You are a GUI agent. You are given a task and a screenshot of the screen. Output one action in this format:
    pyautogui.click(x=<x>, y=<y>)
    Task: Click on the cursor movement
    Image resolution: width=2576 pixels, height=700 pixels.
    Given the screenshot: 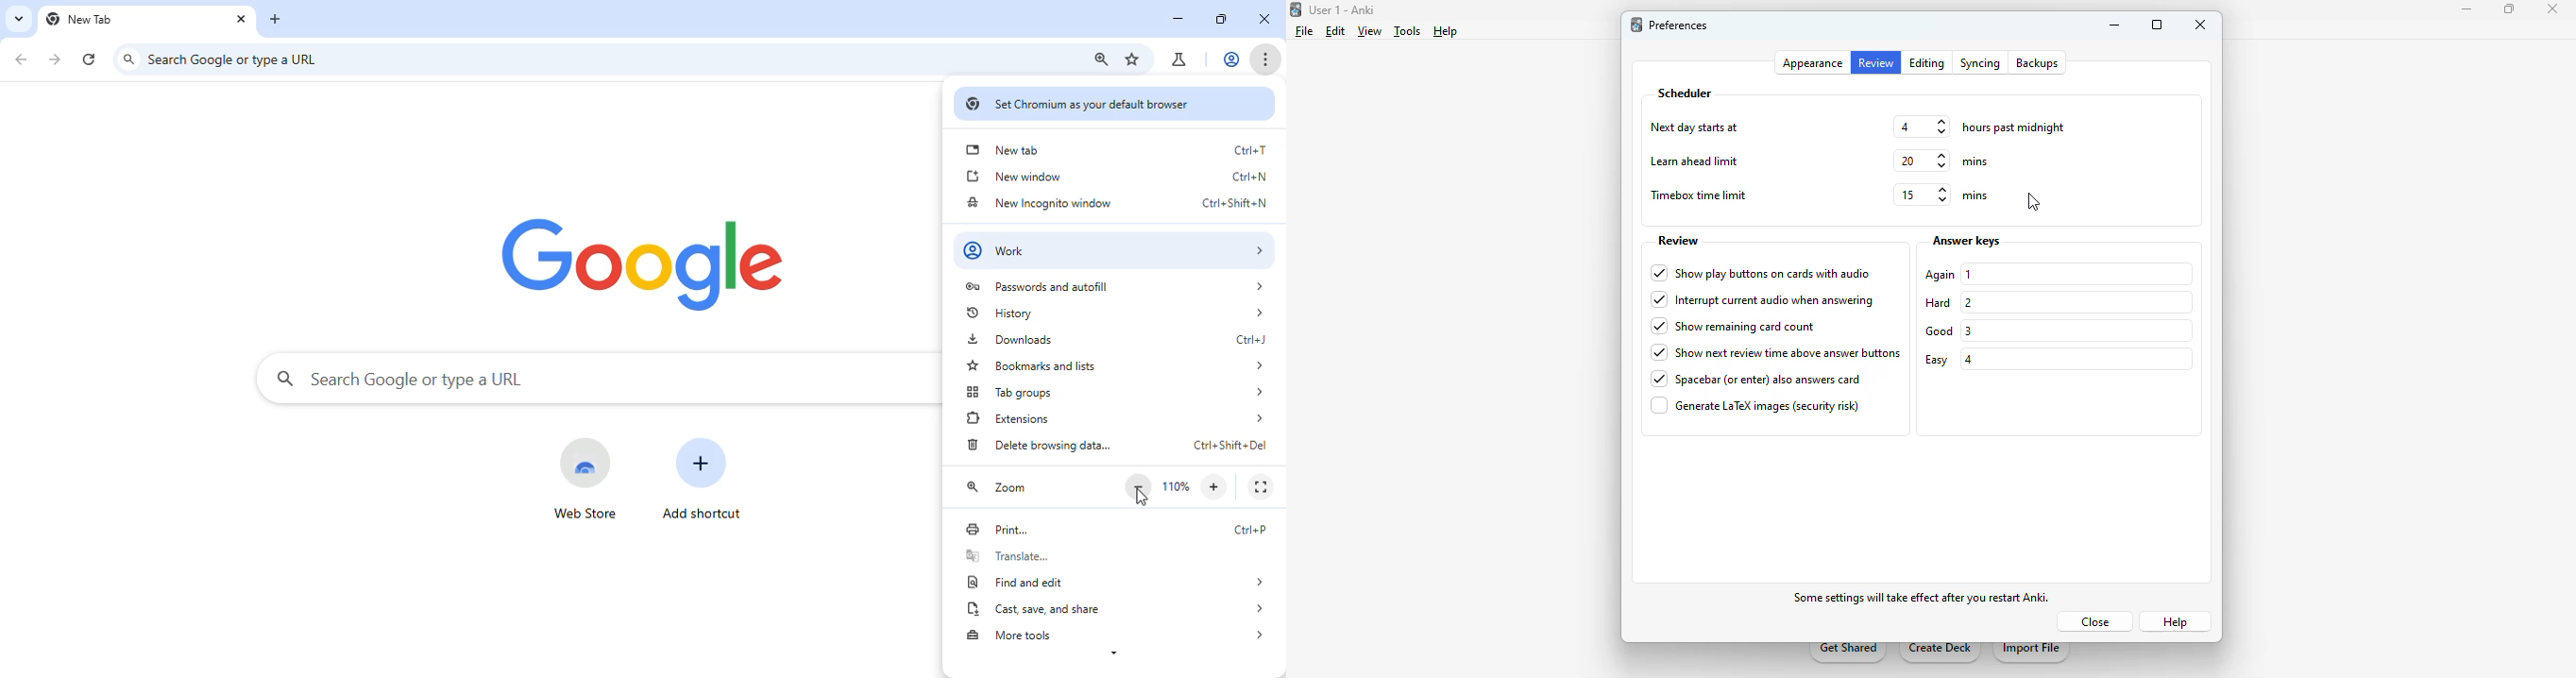 What is the action you would take?
    pyautogui.click(x=1142, y=499)
    